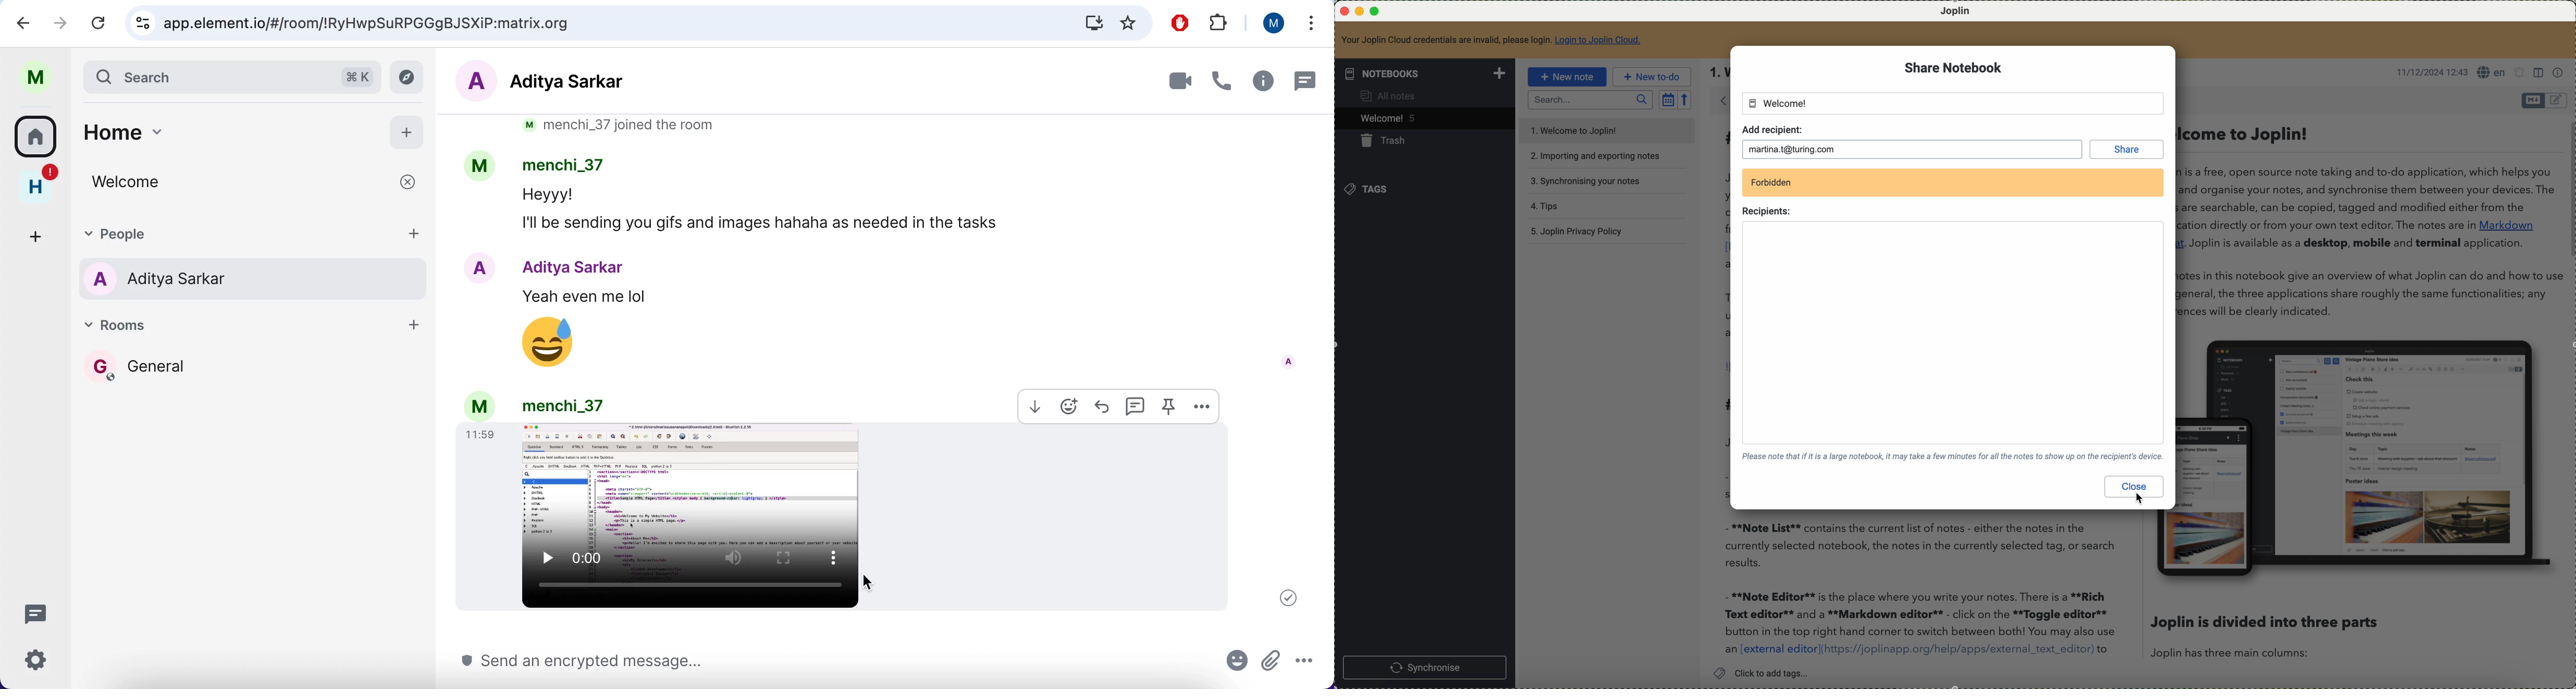 The height and width of the screenshot is (700, 2576). I want to click on image, so click(848, 519).